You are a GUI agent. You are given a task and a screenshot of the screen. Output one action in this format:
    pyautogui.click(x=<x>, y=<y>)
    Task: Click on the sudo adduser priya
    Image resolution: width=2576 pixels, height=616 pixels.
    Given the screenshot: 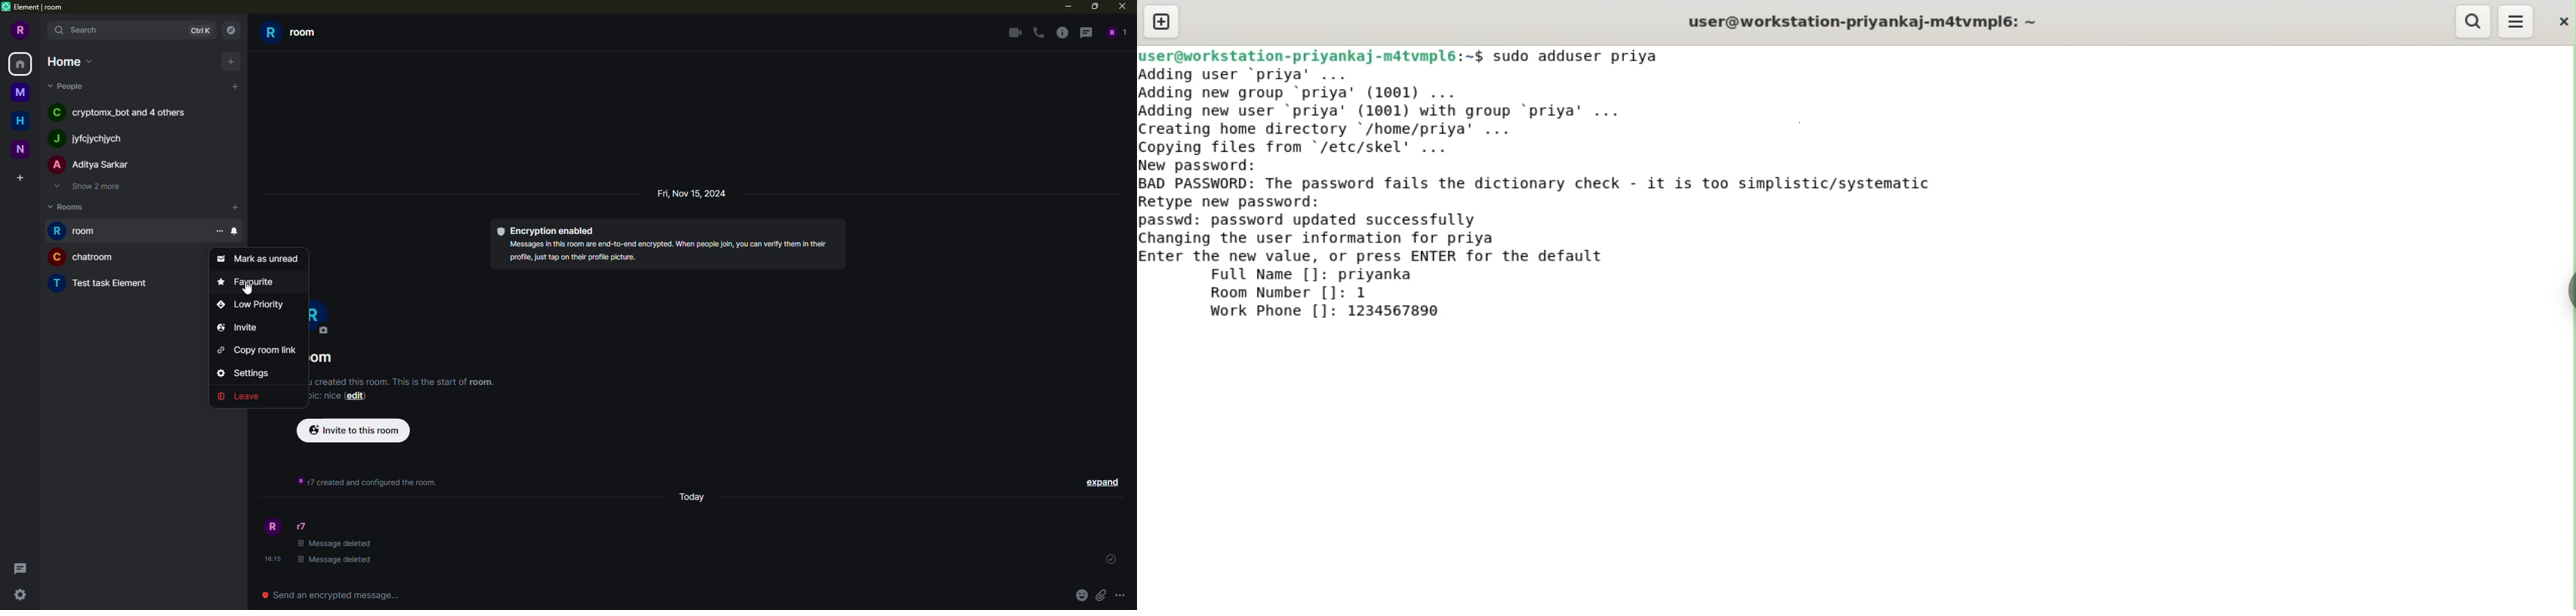 What is the action you would take?
    pyautogui.click(x=1578, y=56)
    